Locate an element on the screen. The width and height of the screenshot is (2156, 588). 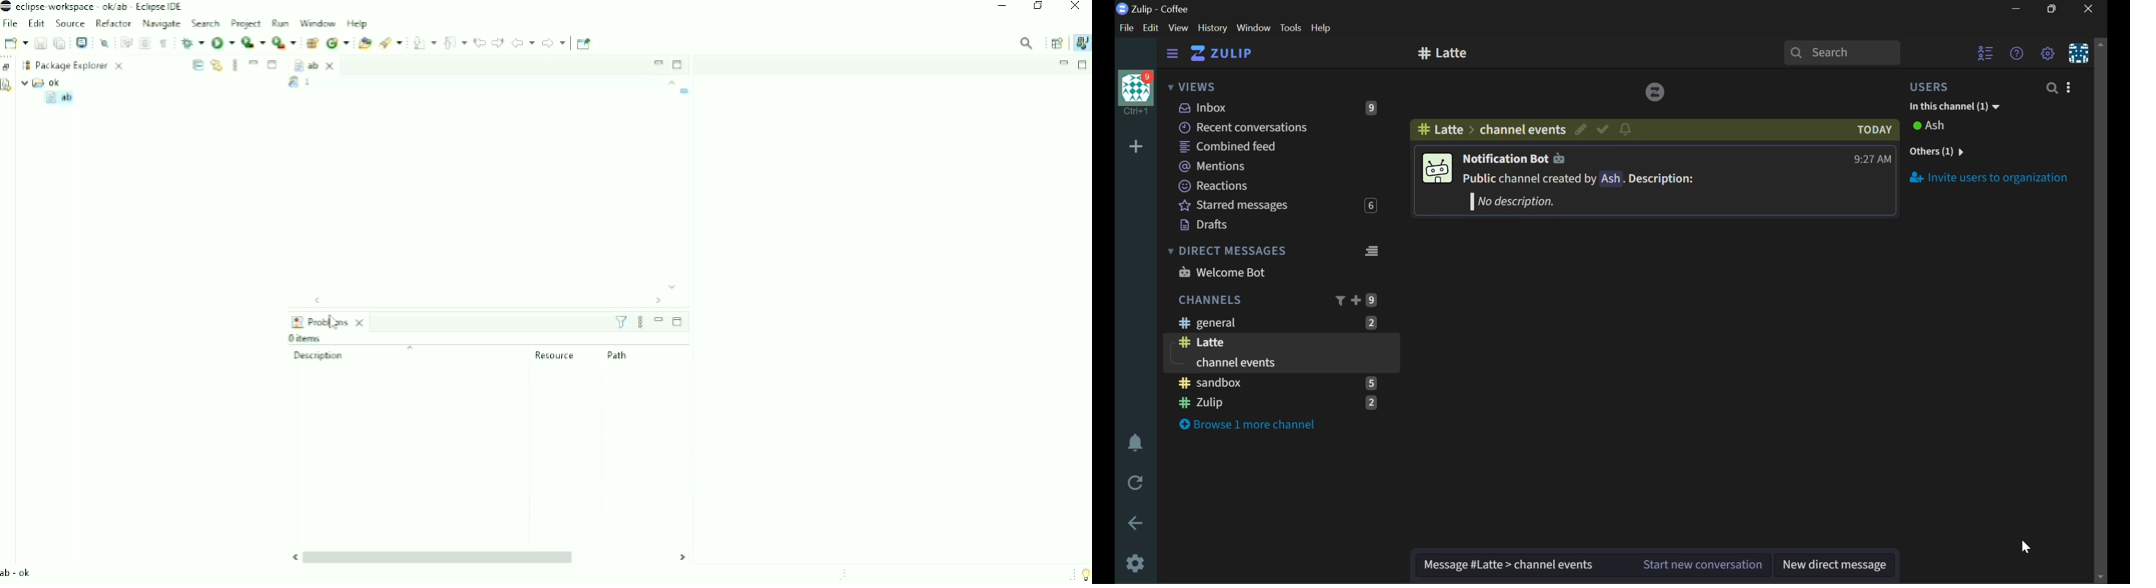
SETTINGS is located at coordinates (2047, 52).